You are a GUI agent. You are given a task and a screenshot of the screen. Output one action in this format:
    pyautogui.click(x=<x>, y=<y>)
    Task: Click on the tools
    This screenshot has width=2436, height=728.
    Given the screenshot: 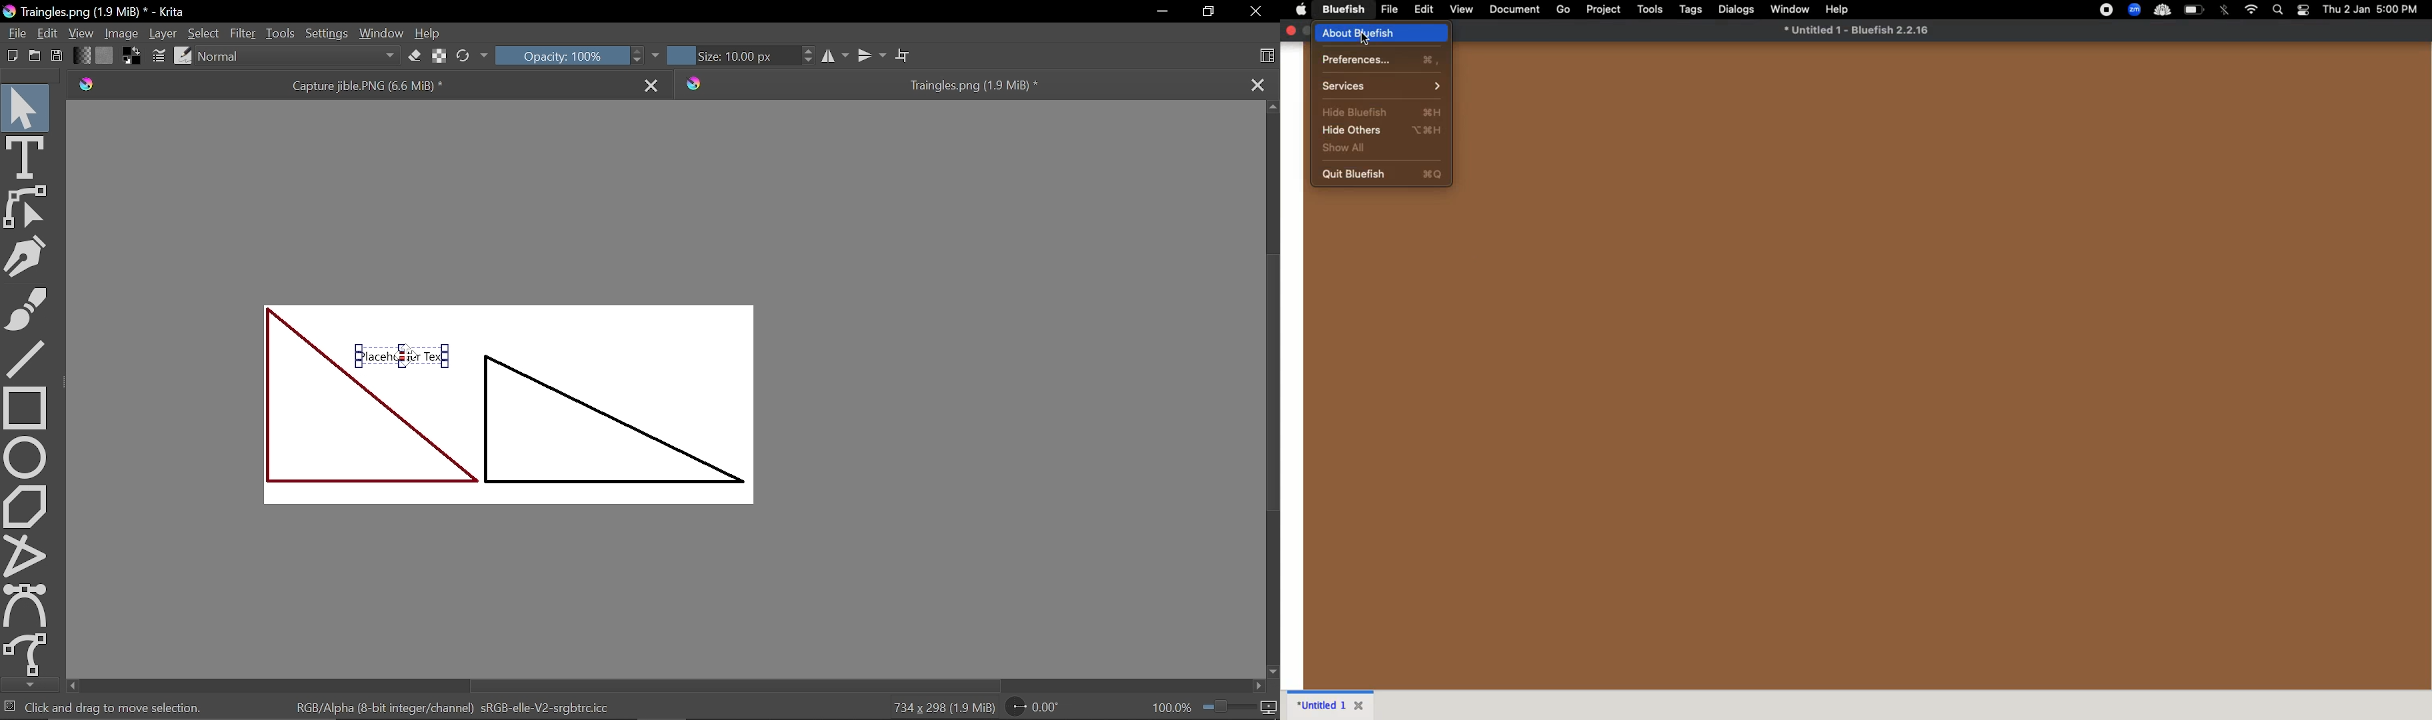 What is the action you would take?
    pyautogui.click(x=1652, y=9)
    